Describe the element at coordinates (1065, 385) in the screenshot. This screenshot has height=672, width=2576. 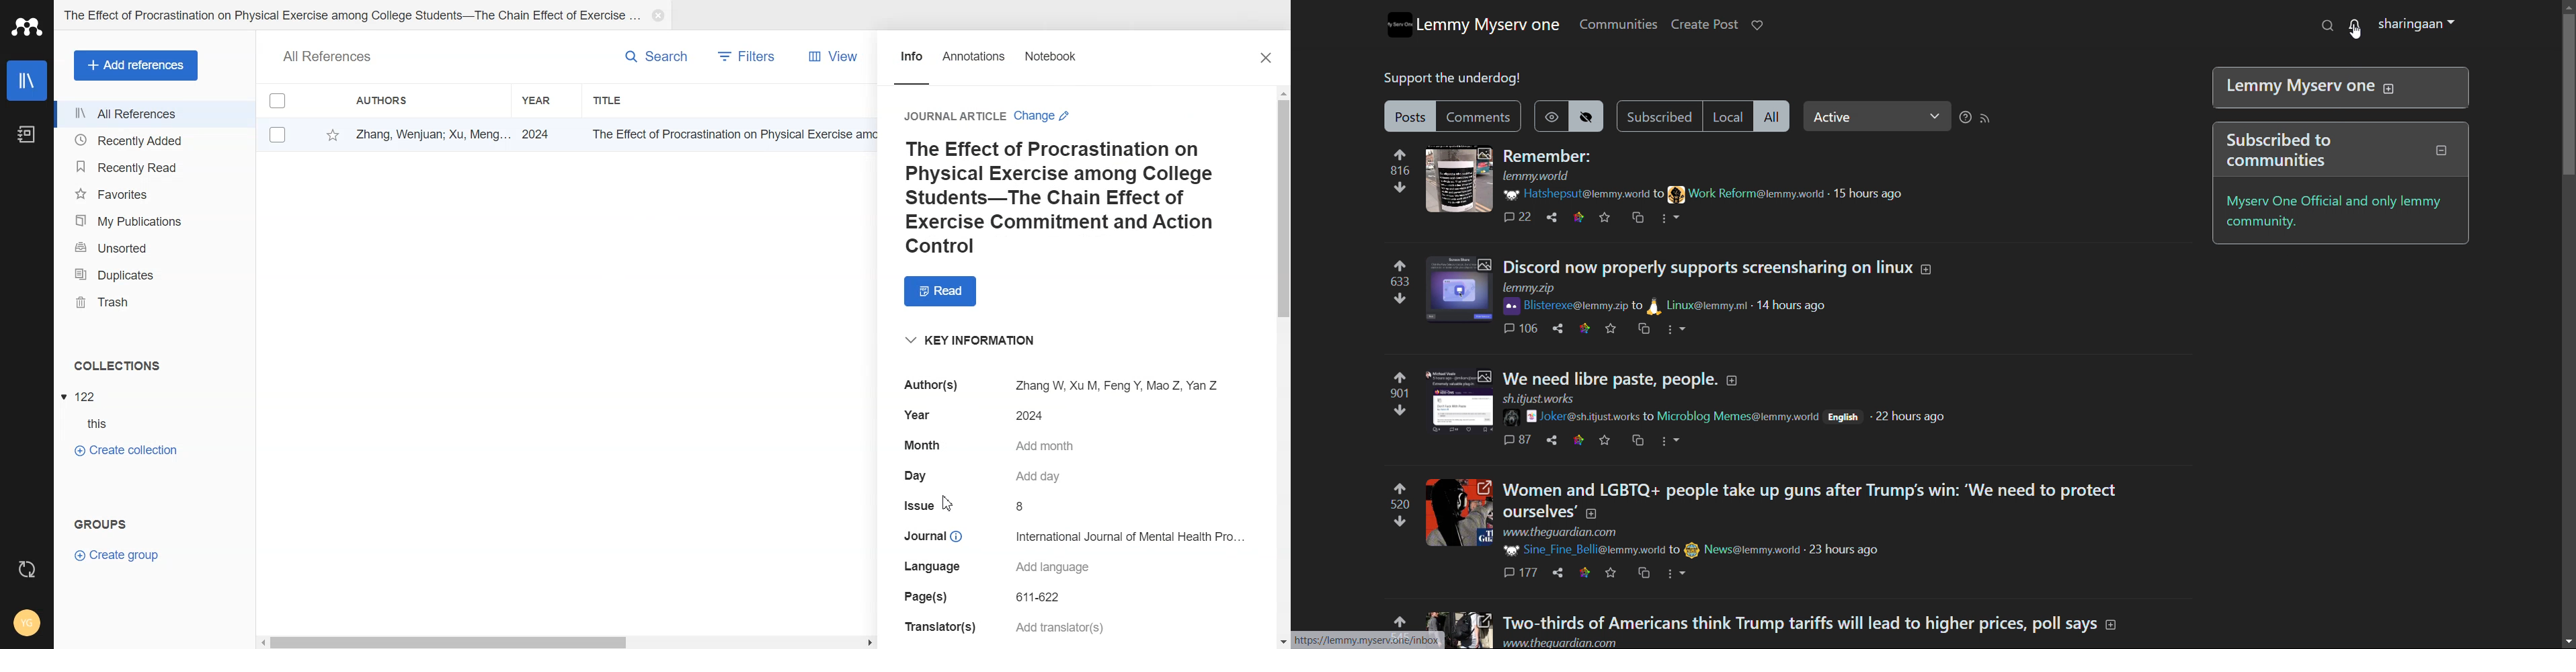
I see `Author(s) Zhang W, Xu M, Feng Y, Mao Z, Yan Z` at that location.